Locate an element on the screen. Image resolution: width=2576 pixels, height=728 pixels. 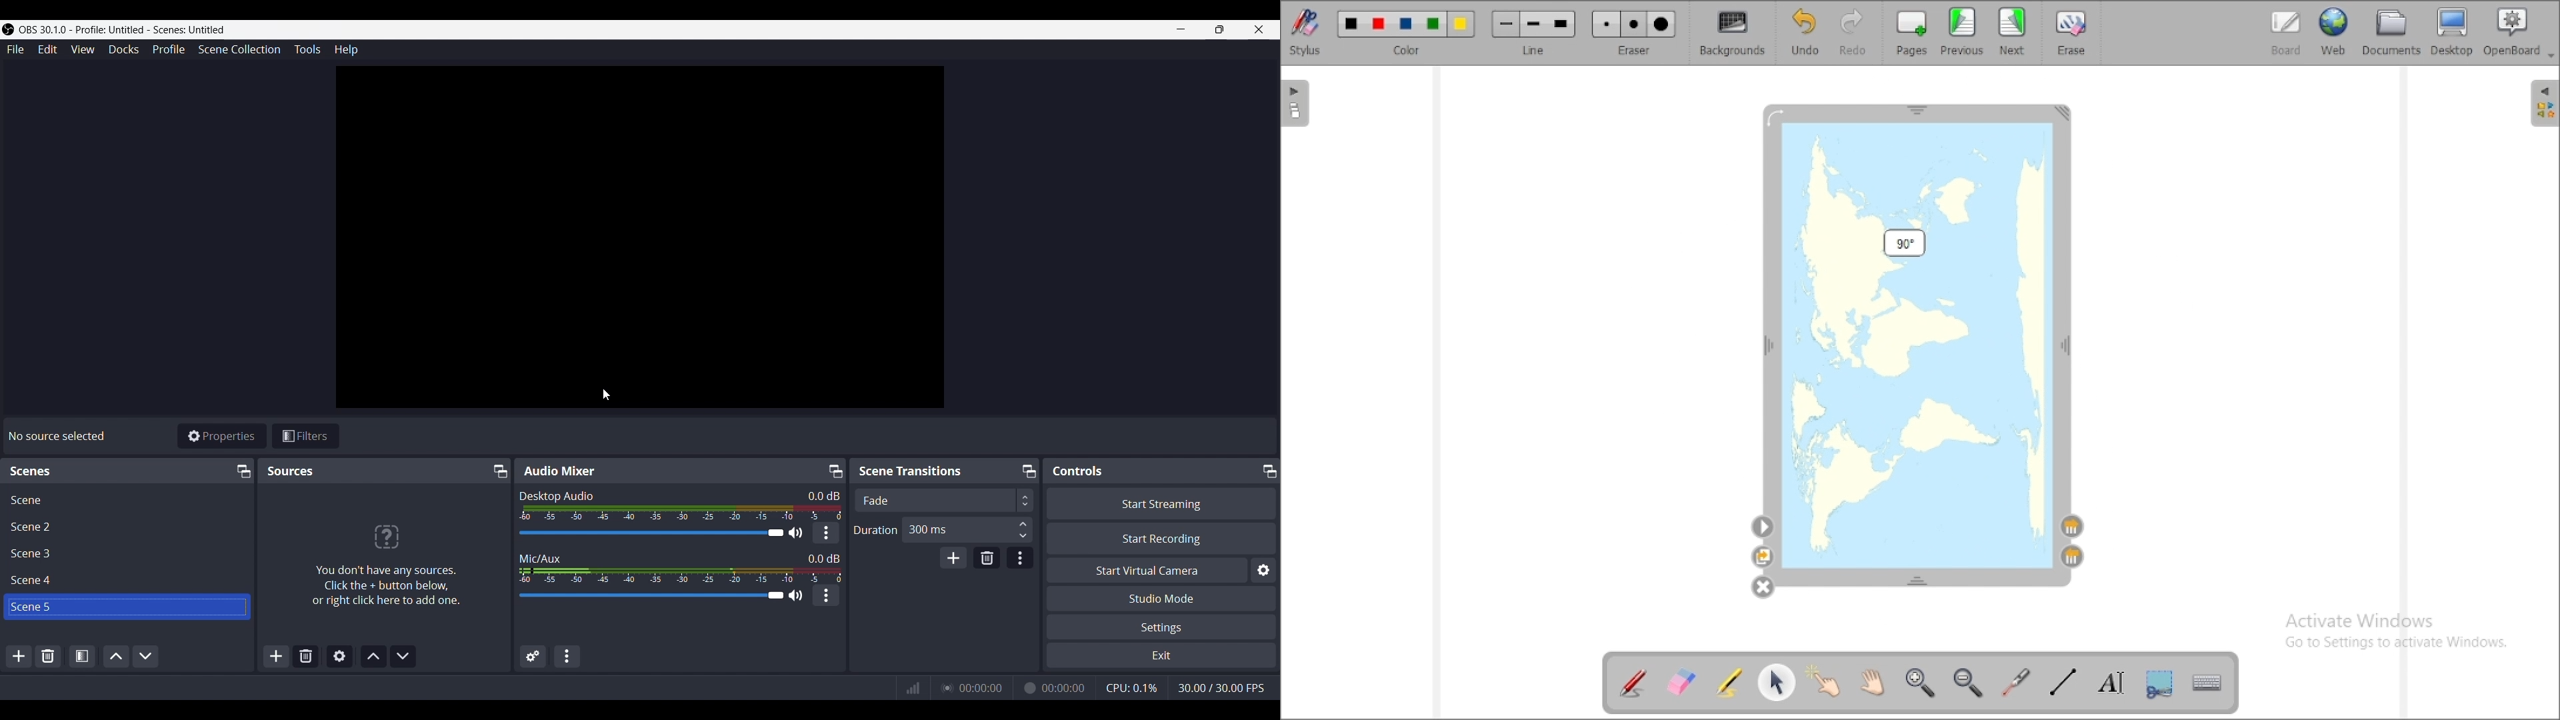
Virtual Camera Settings is located at coordinates (1263, 569).